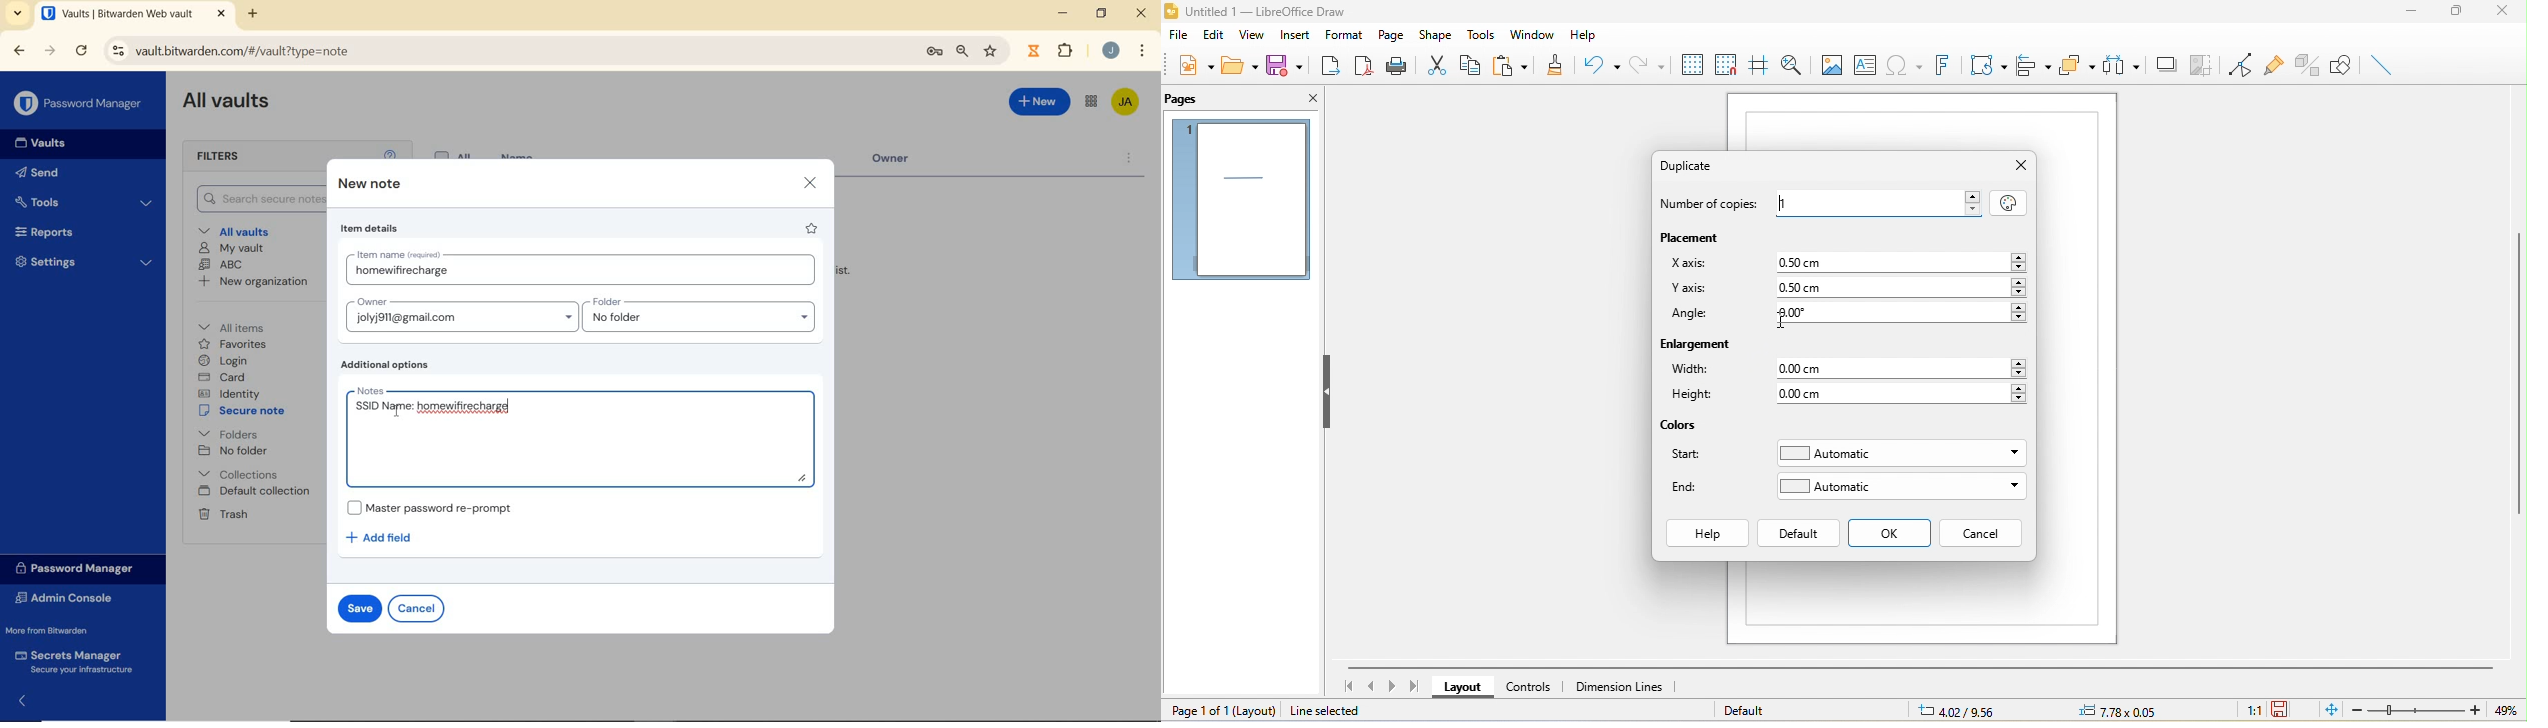  I want to click on 0.00, so click(1897, 313).